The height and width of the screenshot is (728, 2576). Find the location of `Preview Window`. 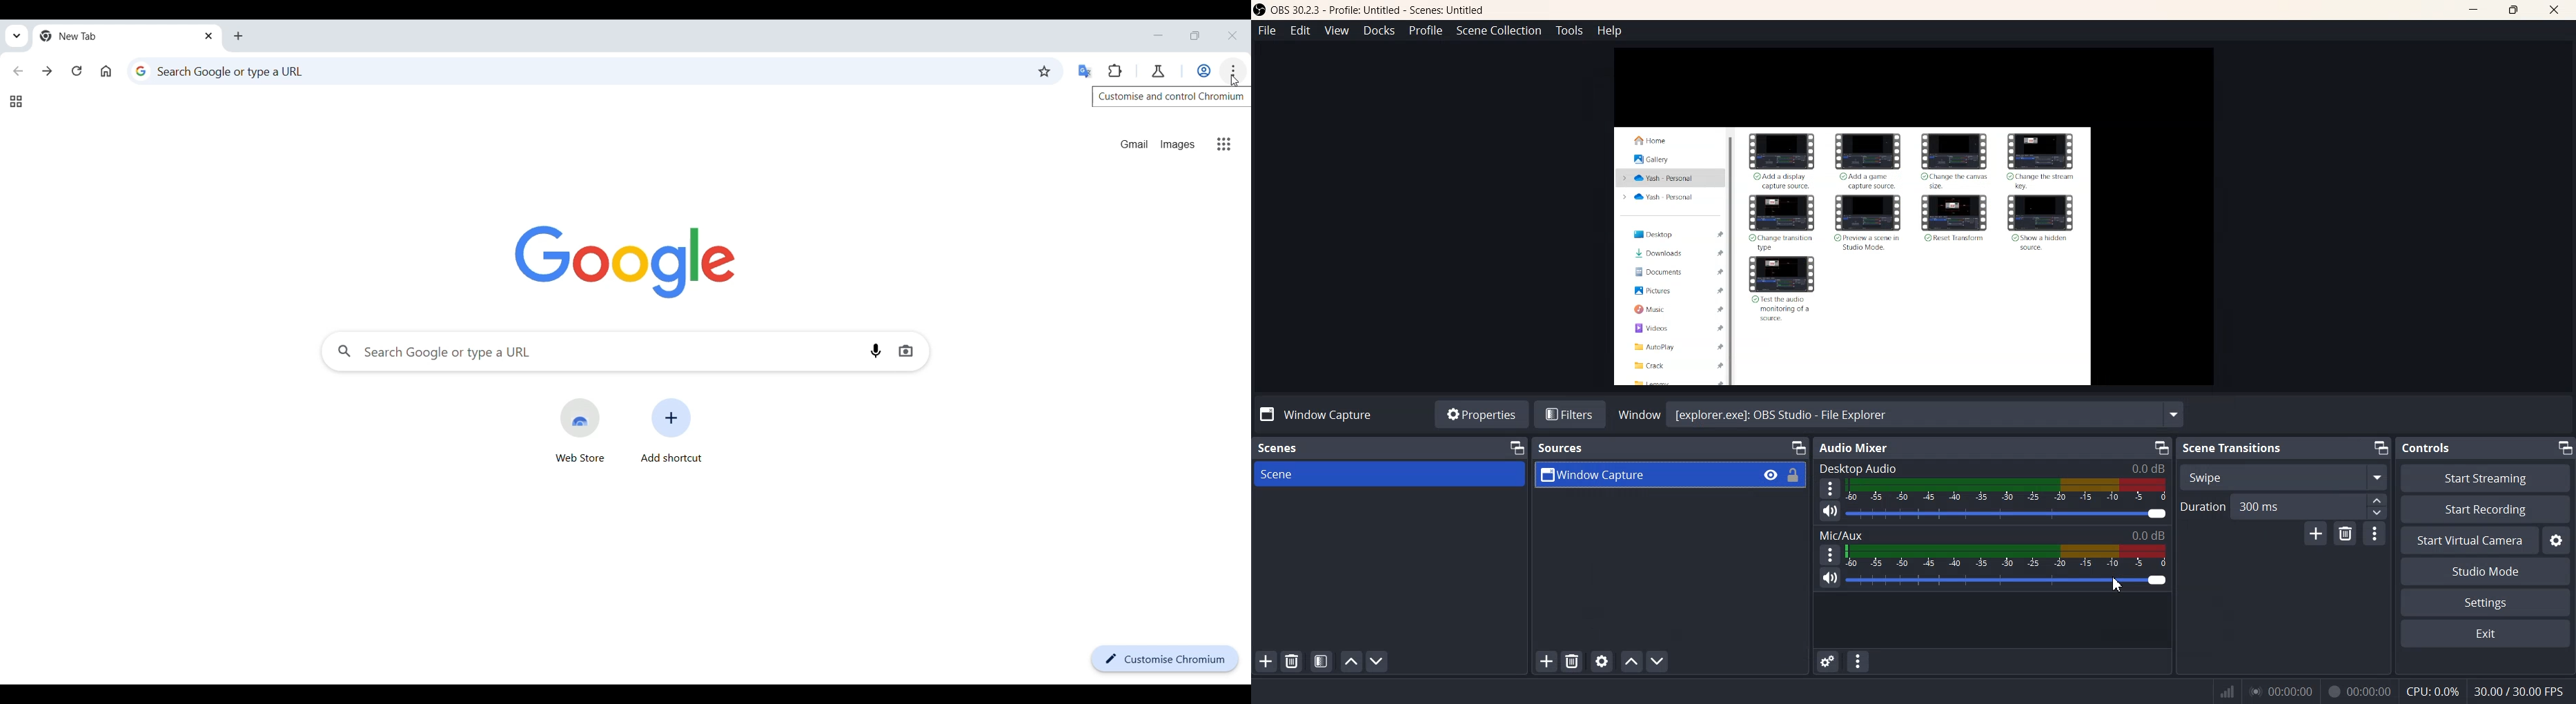

Preview Window is located at coordinates (1912, 216).